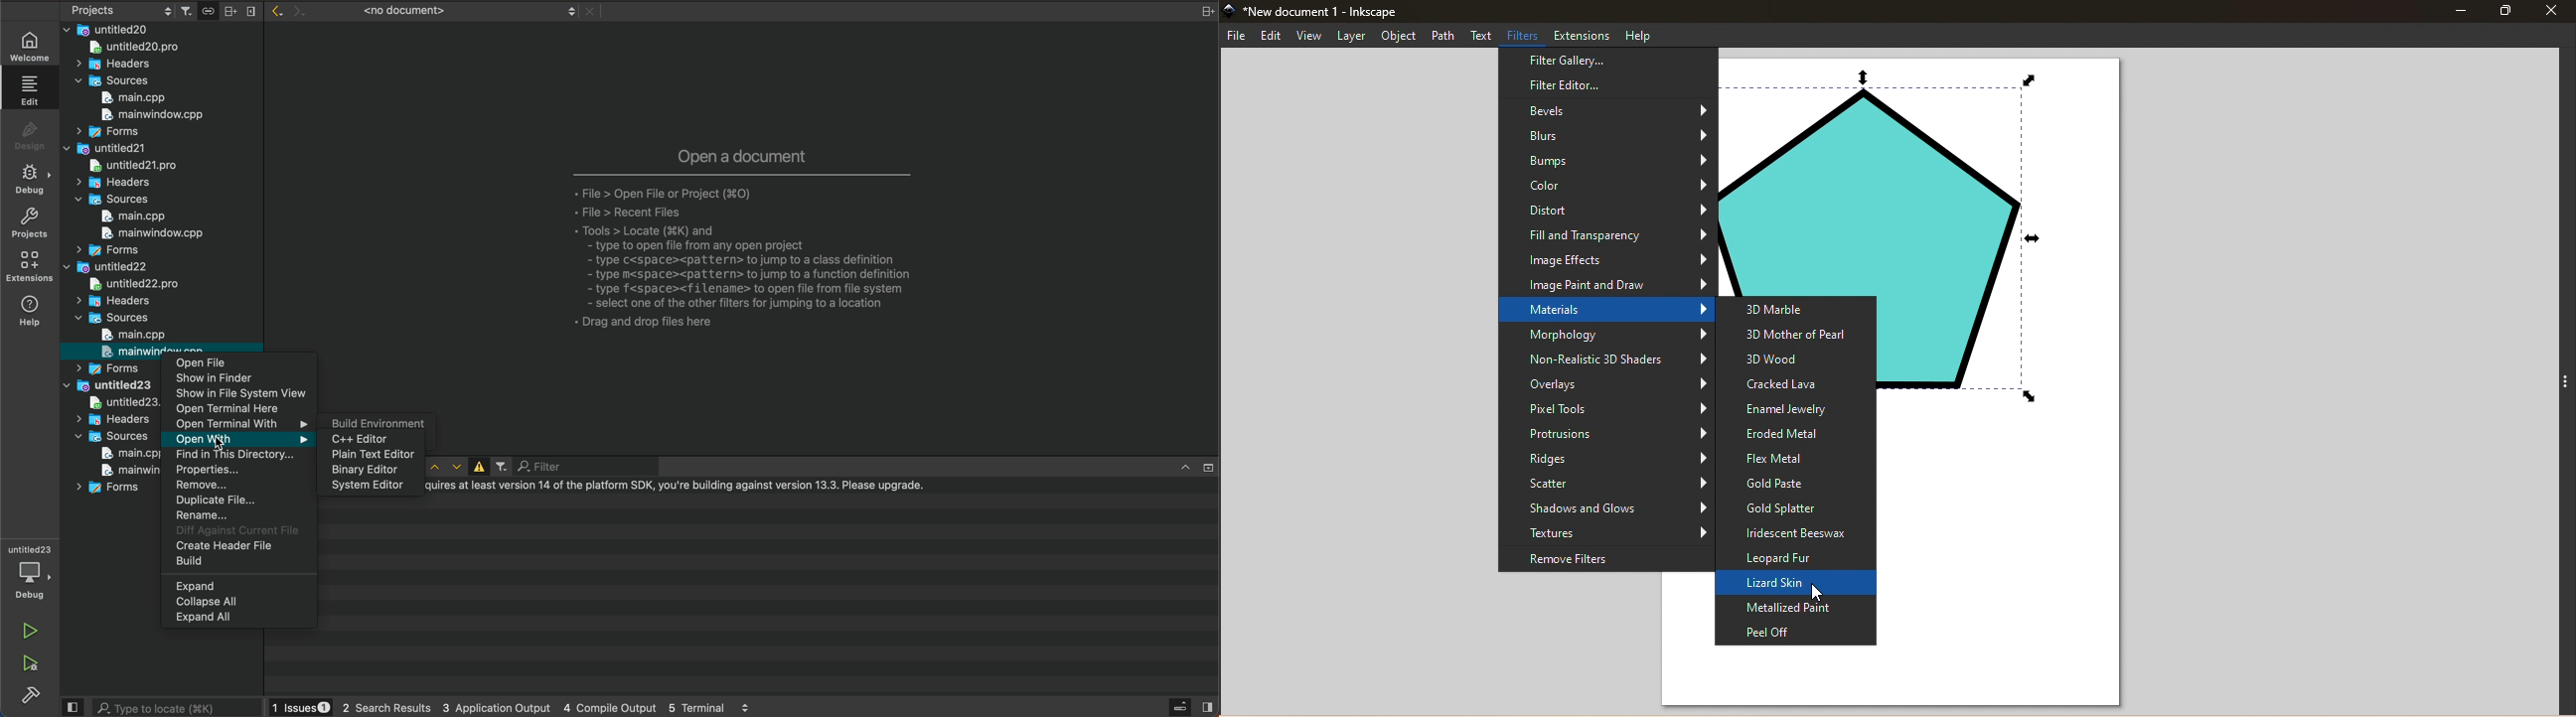  What do you see at coordinates (1607, 187) in the screenshot?
I see `Color` at bounding box center [1607, 187].